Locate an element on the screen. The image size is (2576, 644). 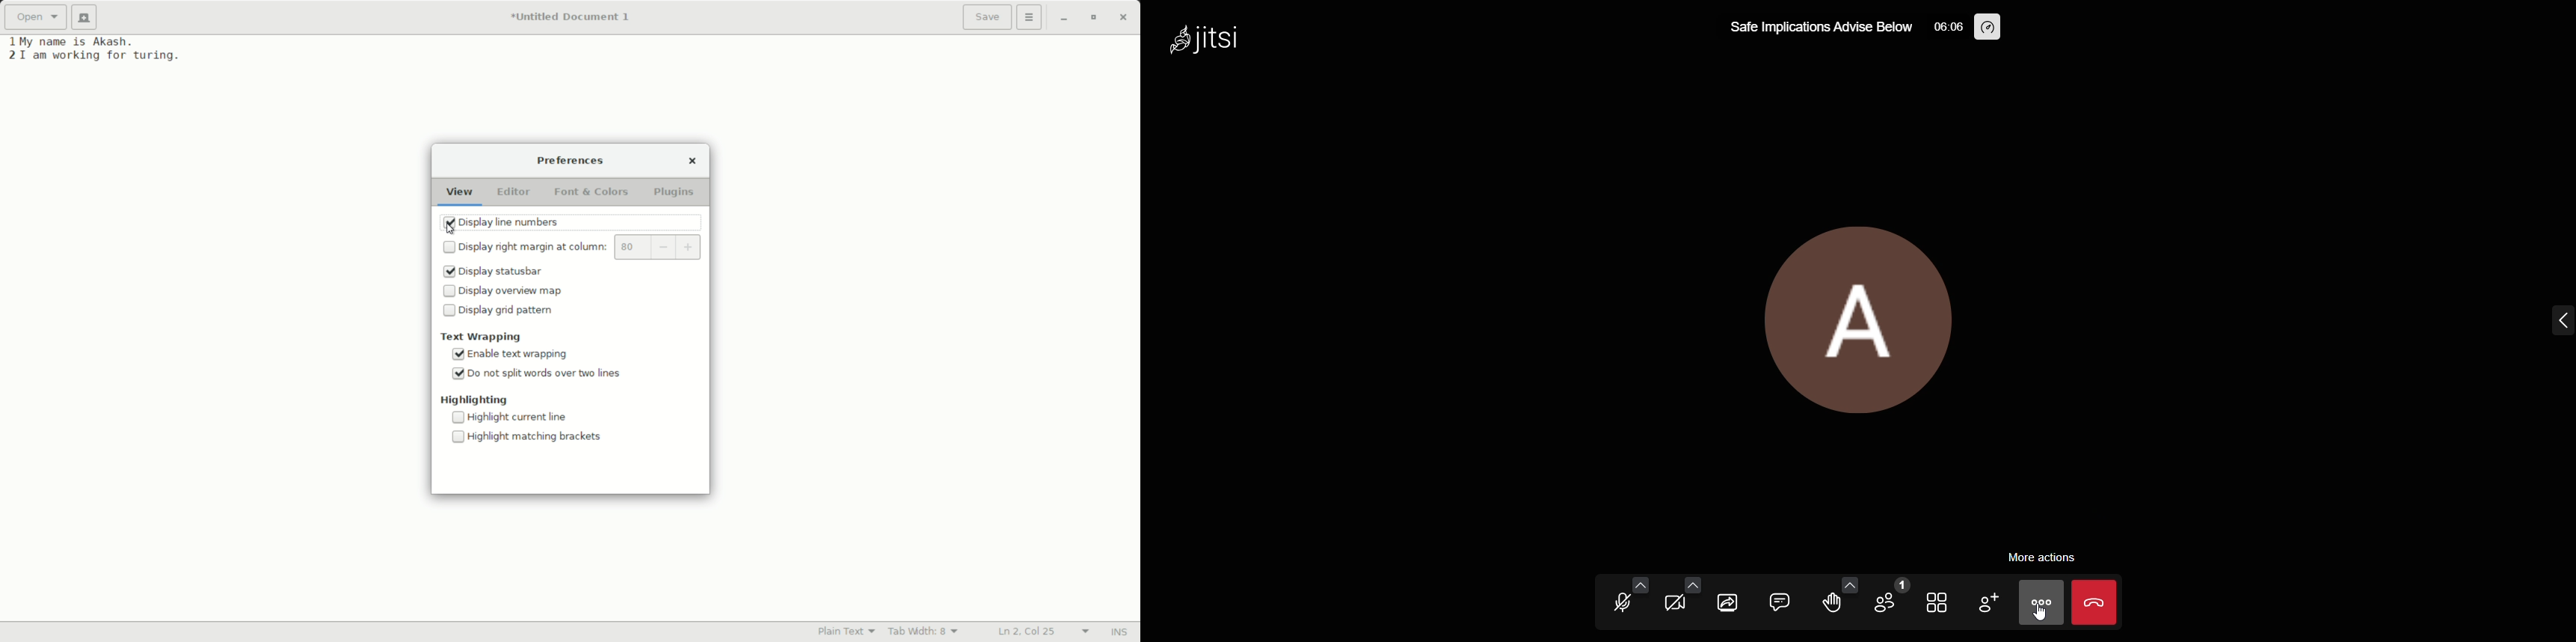
end call is located at coordinates (2094, 602).